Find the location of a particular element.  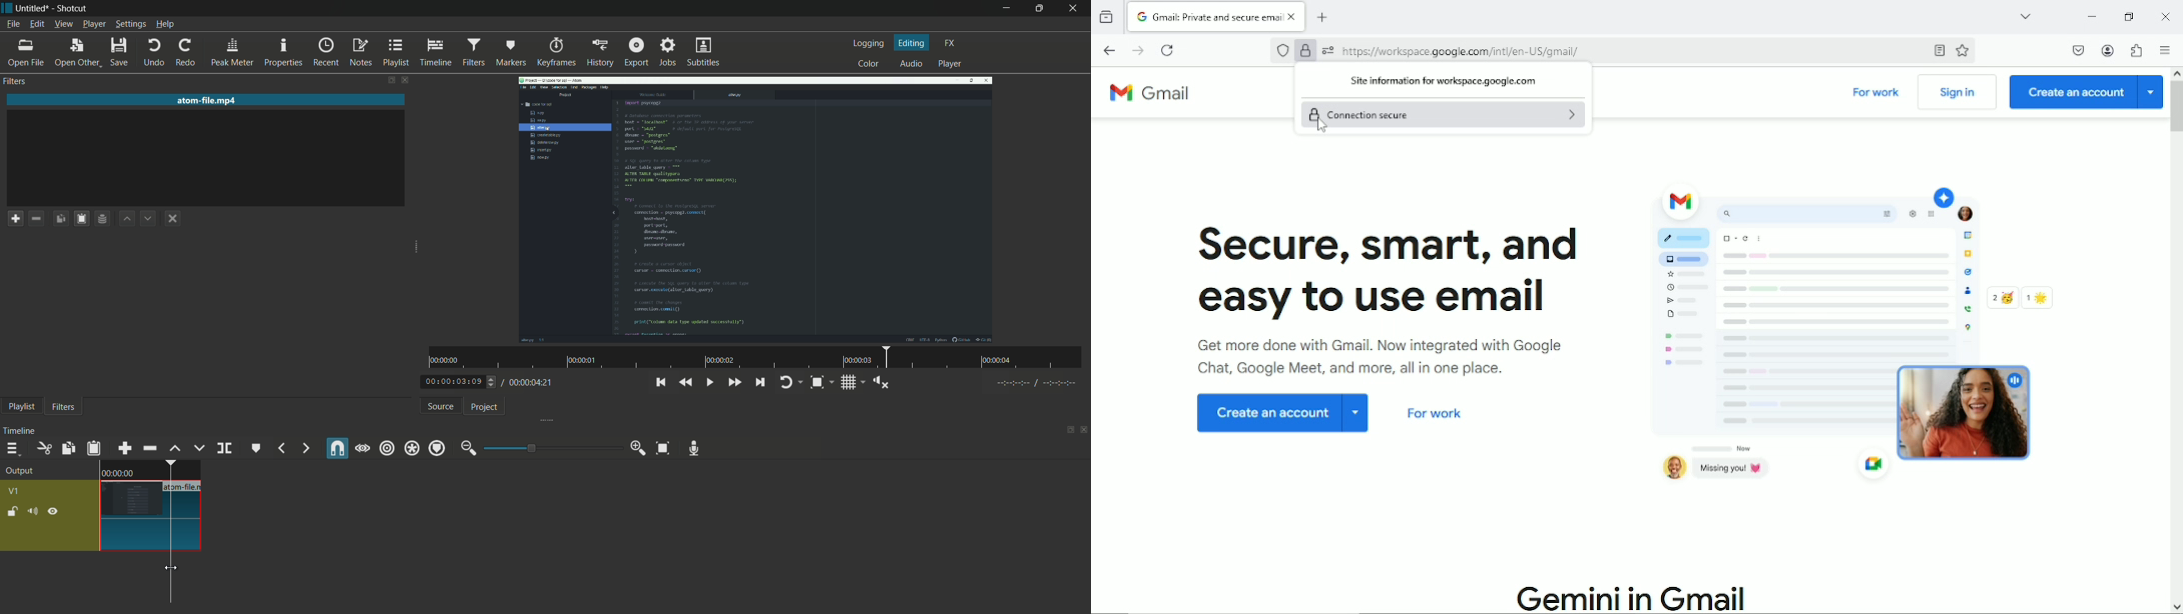

Get more done with Gmail. Now integrated with Google chat, Google meet and more all in one place. is located at coordinates (1388, 357).